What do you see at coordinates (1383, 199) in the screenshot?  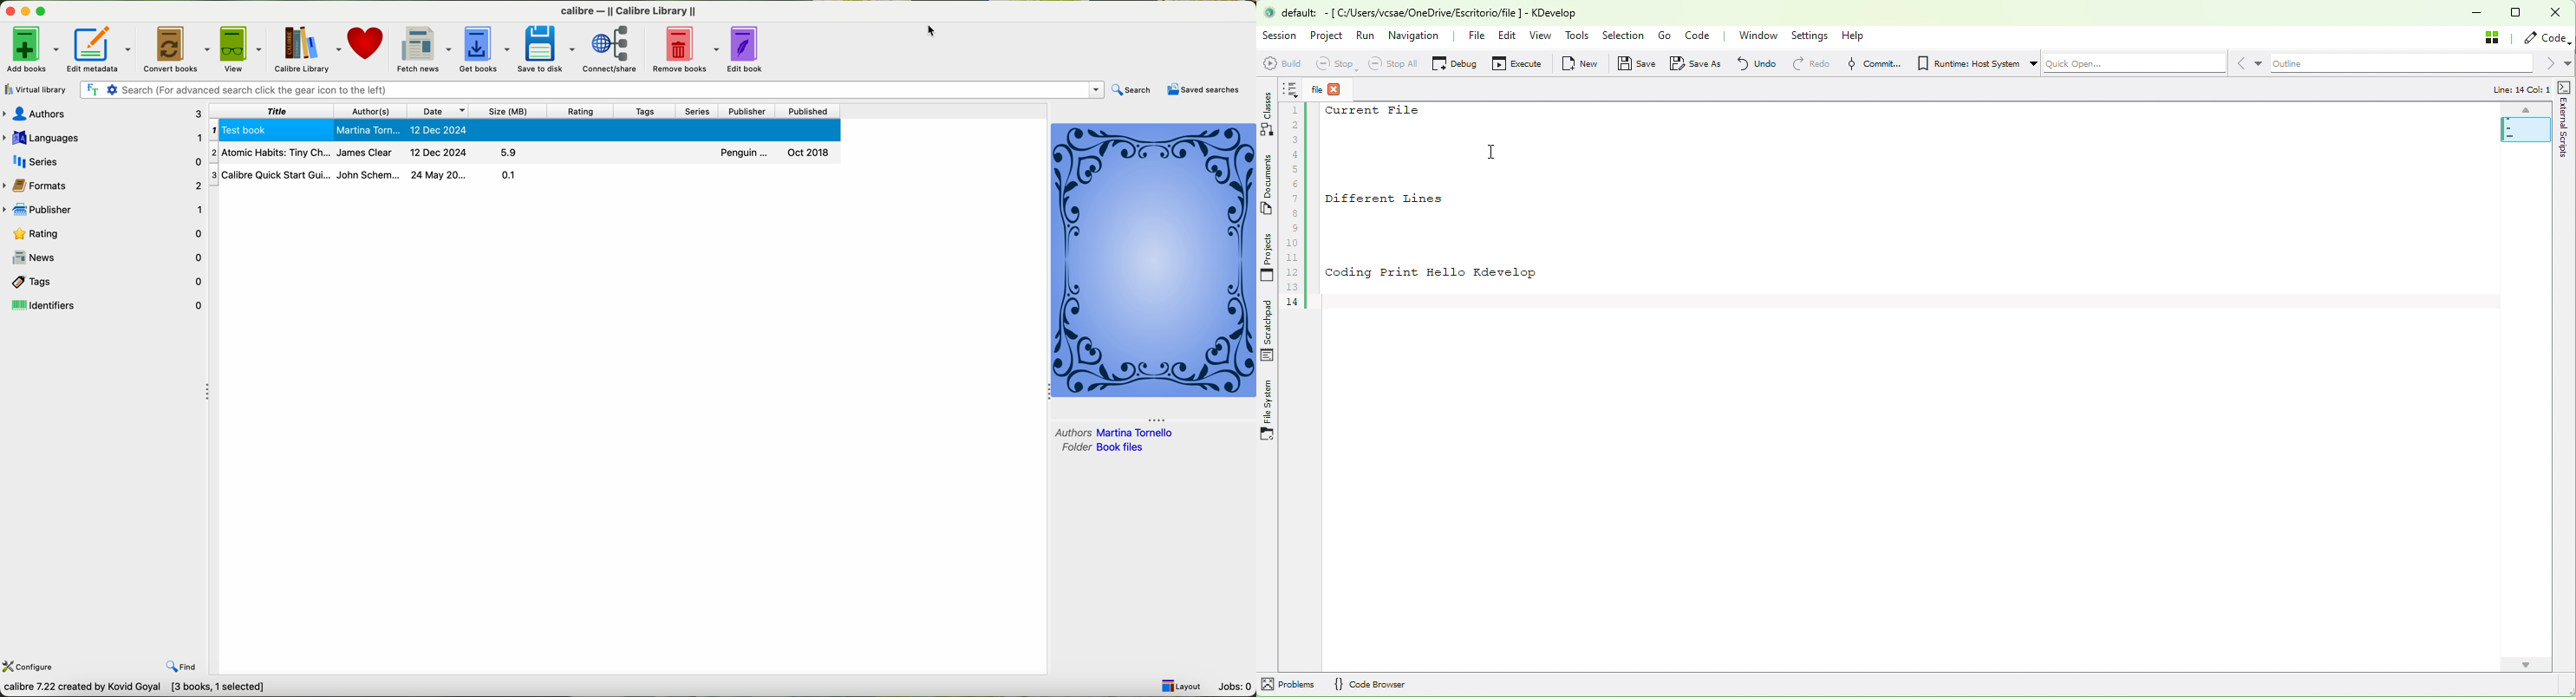 I see `Different Lines` at bounding box center [1383, 199].